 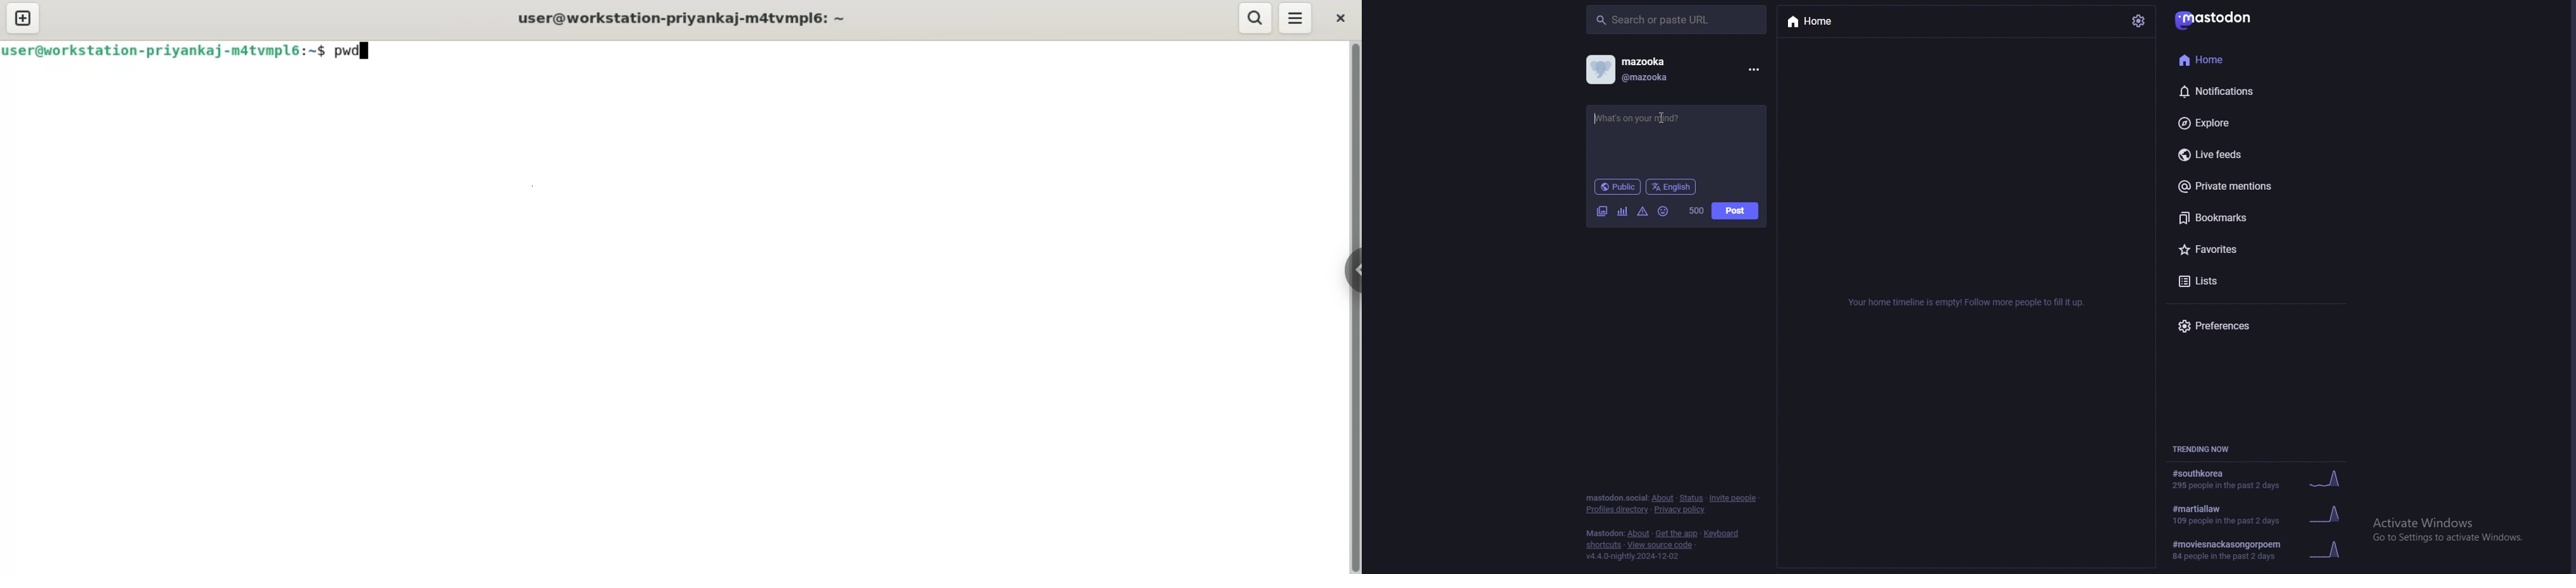 What do you see at coordinates (2233, 123) in the screenshot?
I see `explore` at bounding box center [2233, 123].